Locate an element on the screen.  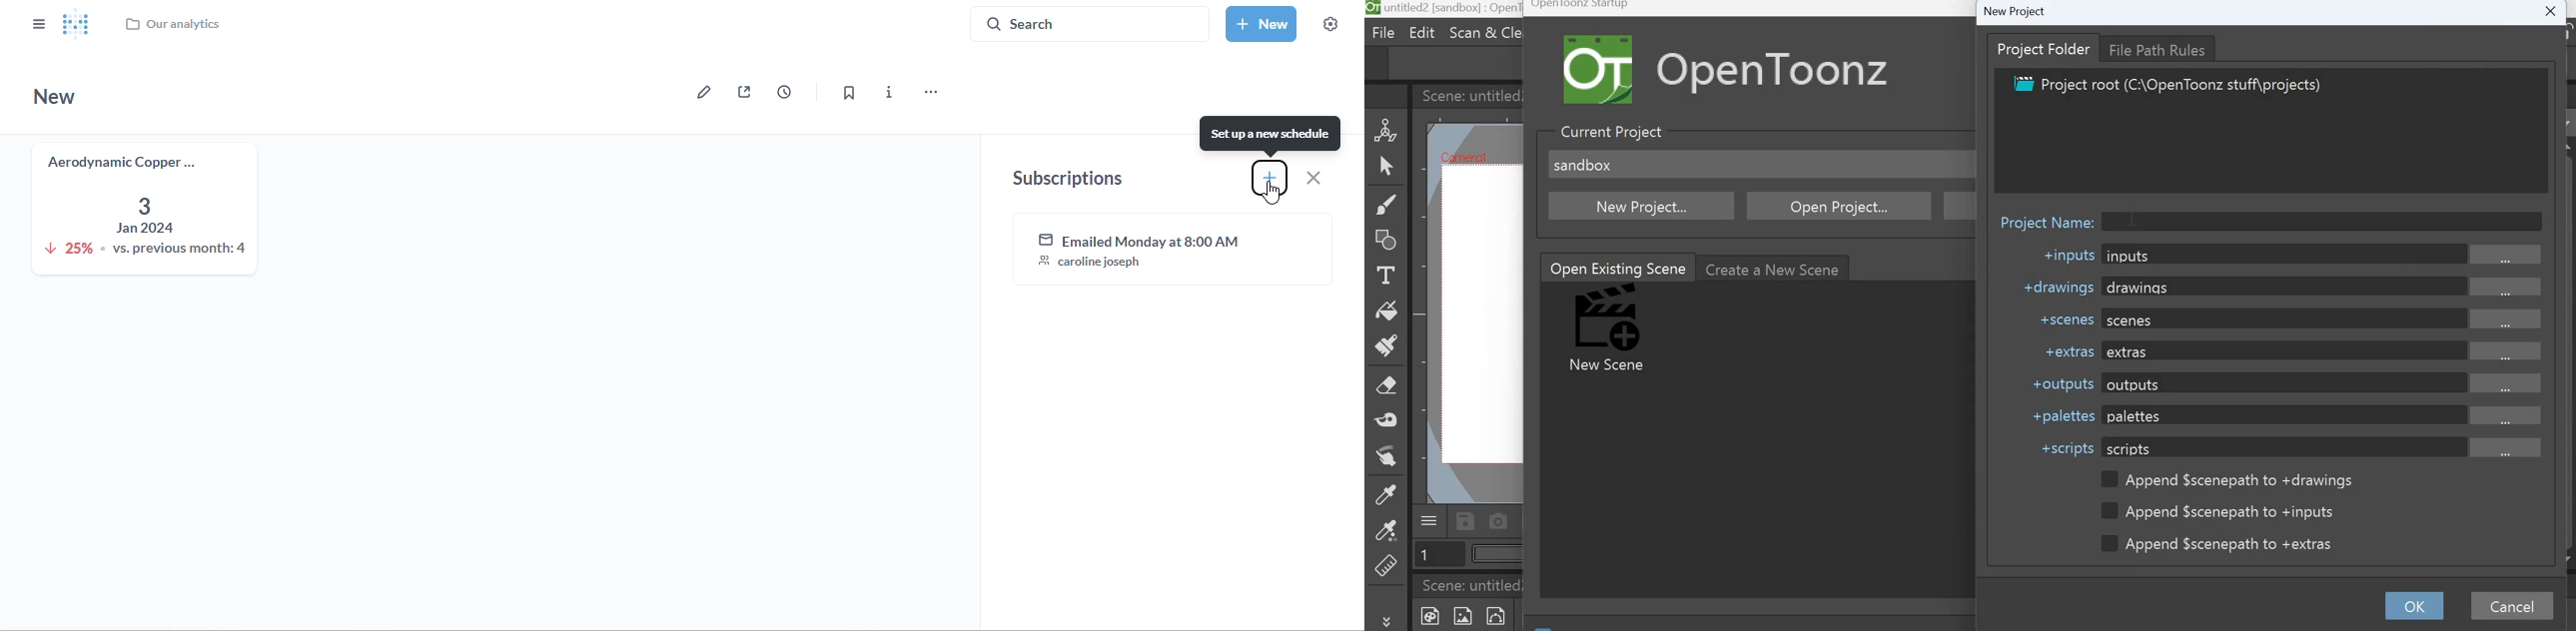
Capture is located at coordinates (1500, 521).